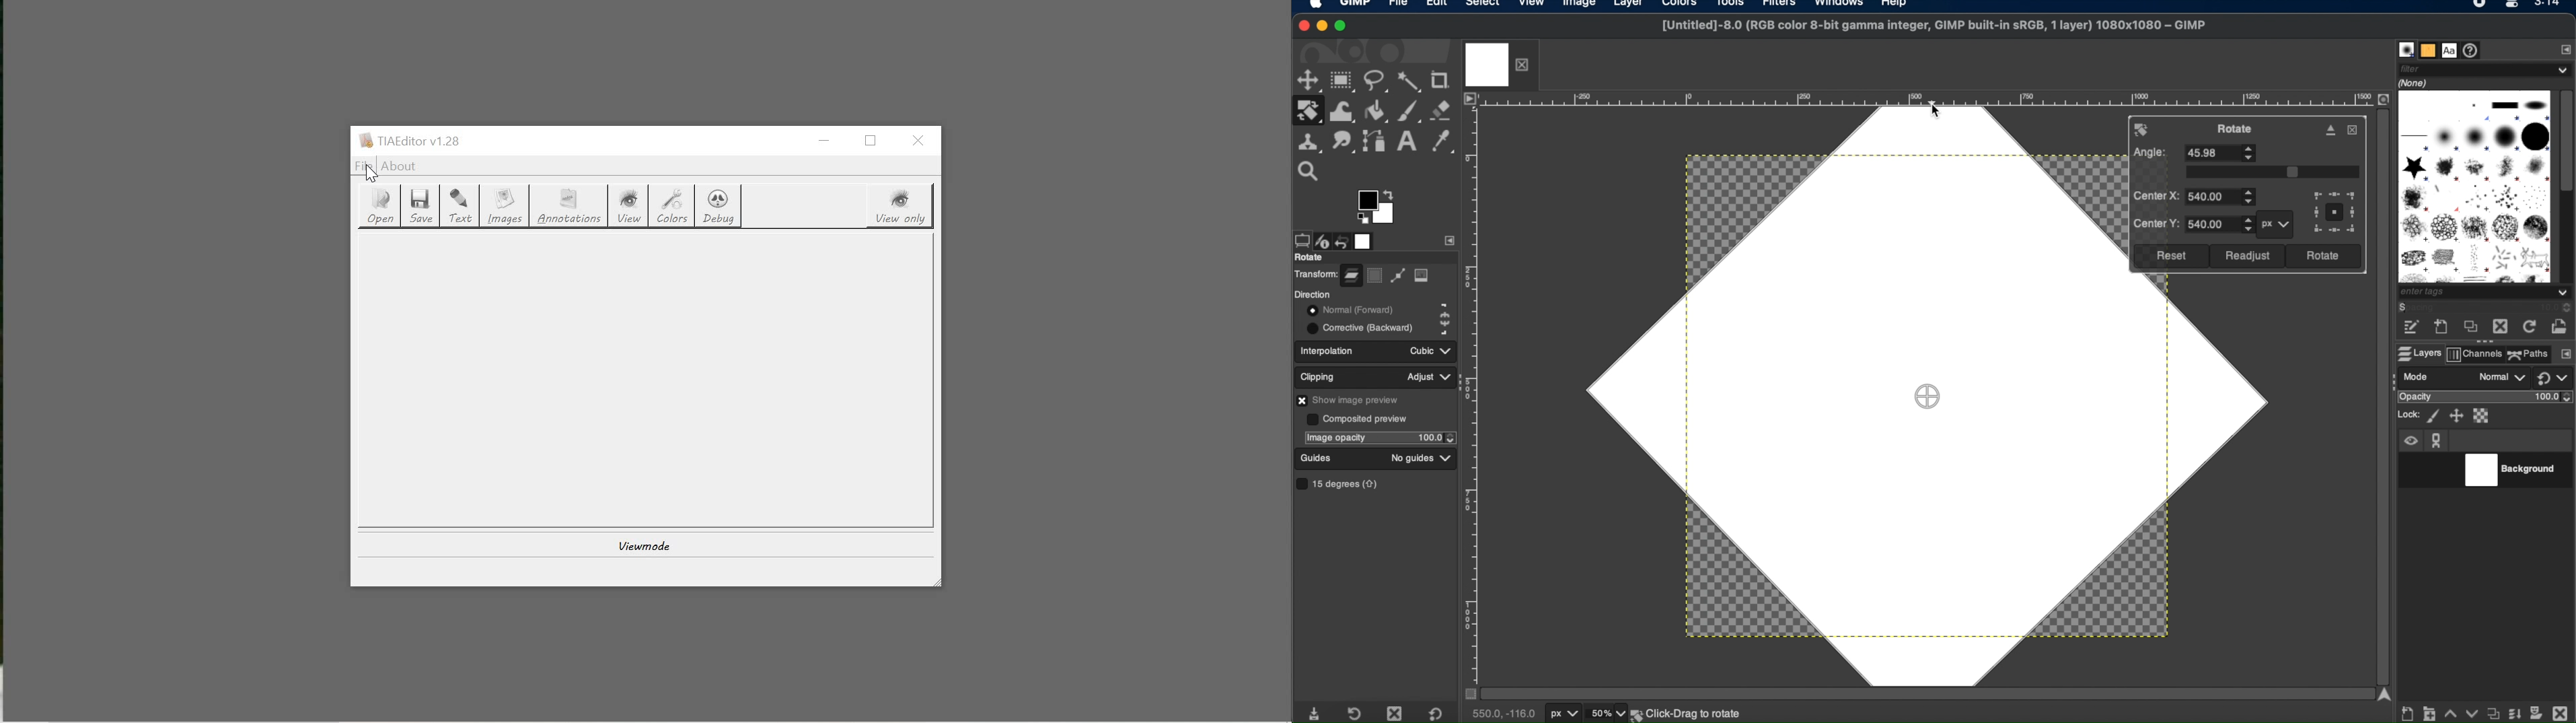 The height and width of the screenshot is (728, 2576). Describe the element at coordinates (1366, 200) in the screenshot. I see `active foreground color` at that location.